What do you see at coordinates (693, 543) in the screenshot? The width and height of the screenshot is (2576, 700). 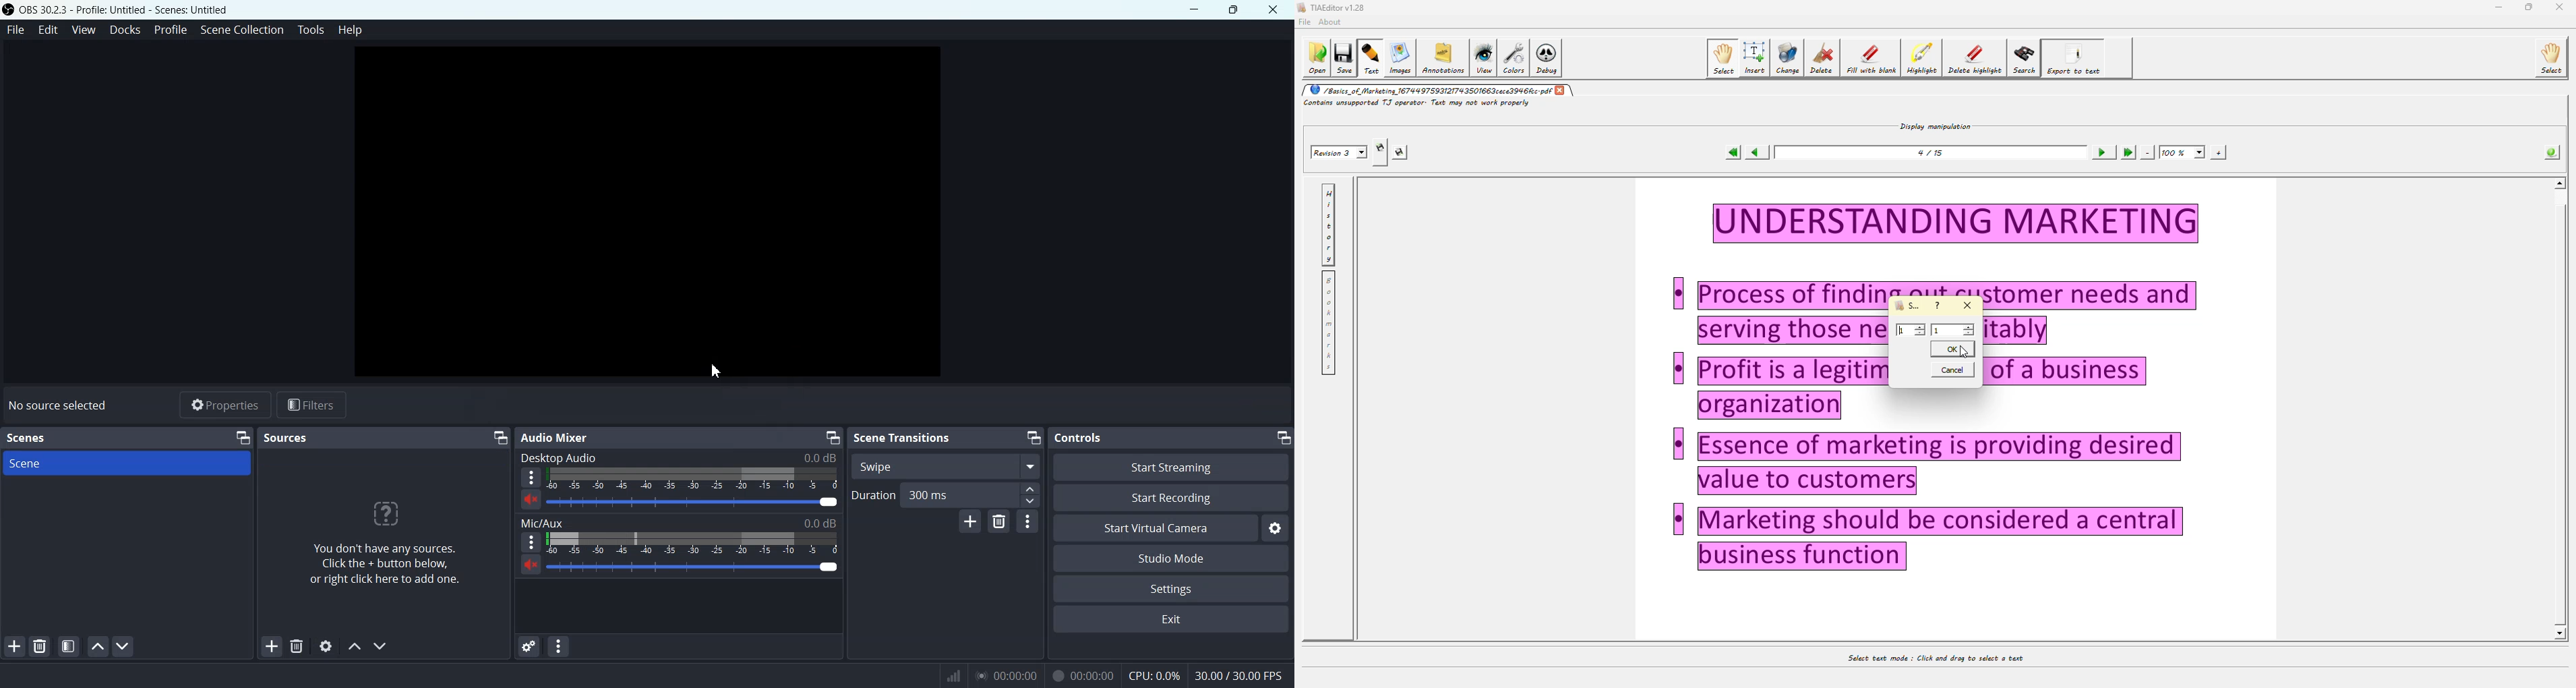 I see `Volume Adjuster` at bounding box center [693, 543].